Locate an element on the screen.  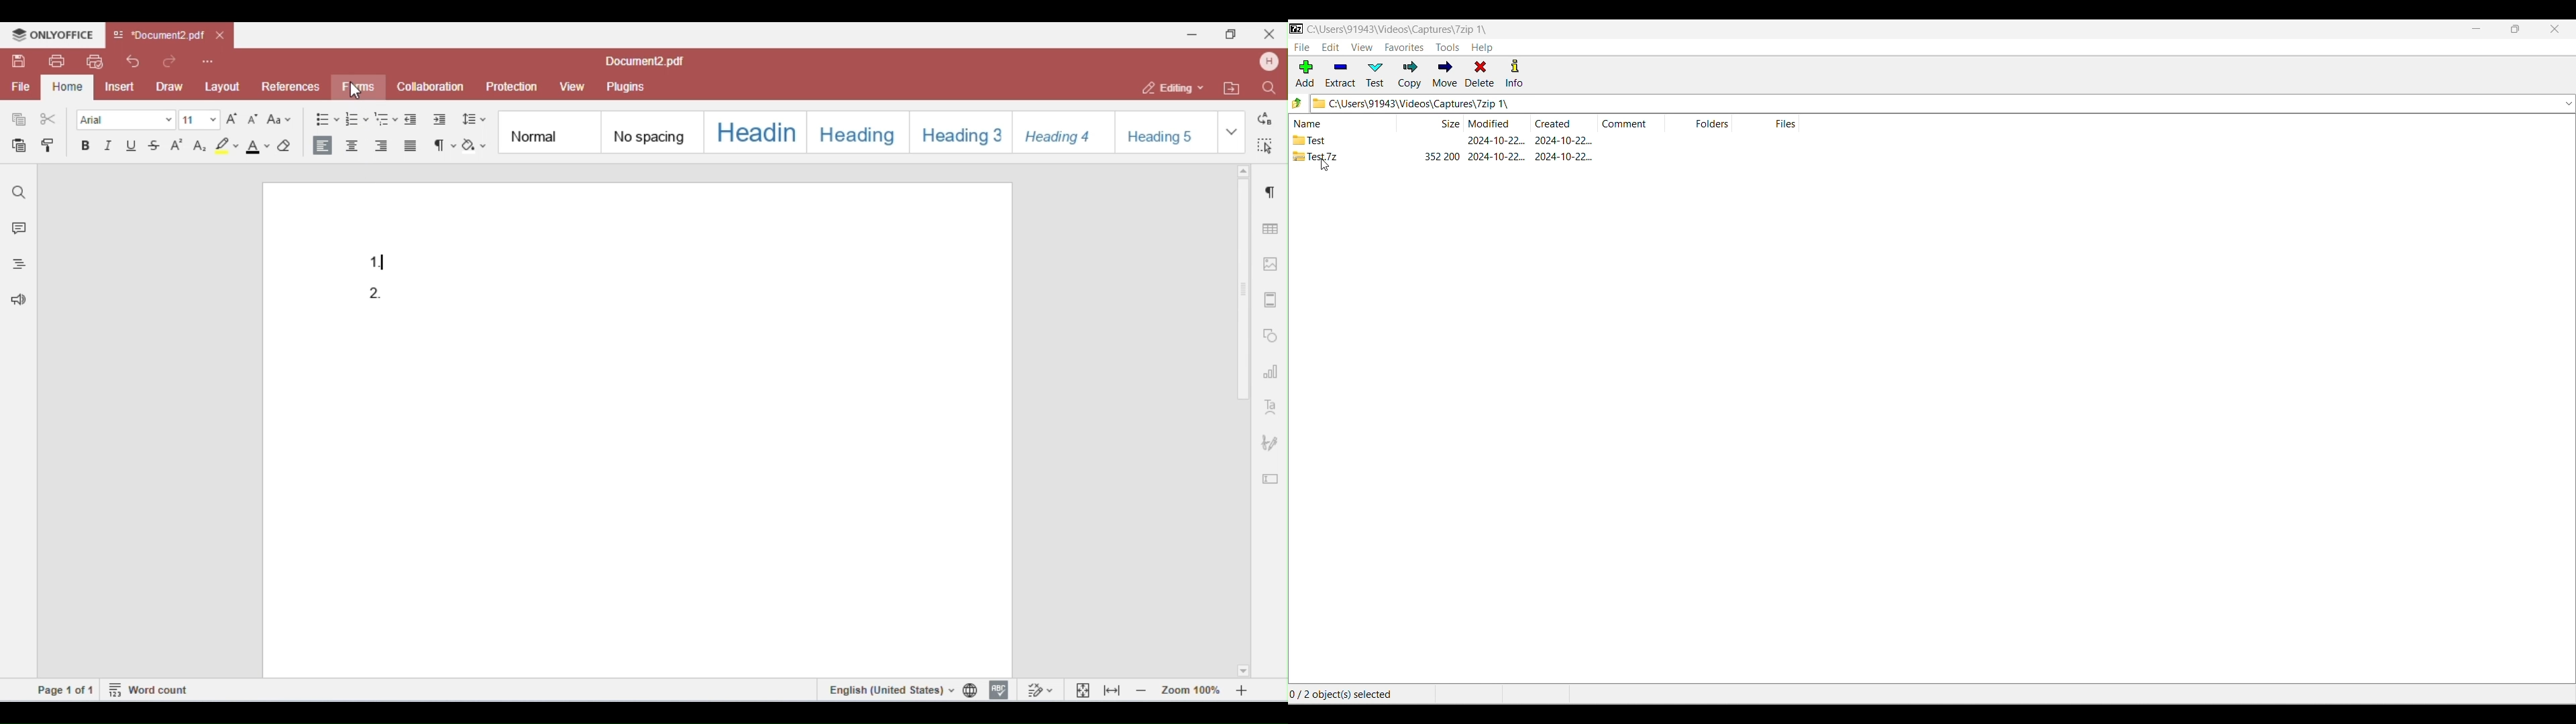
0/2 object(s) selected is located at coordinates (1350, 694).